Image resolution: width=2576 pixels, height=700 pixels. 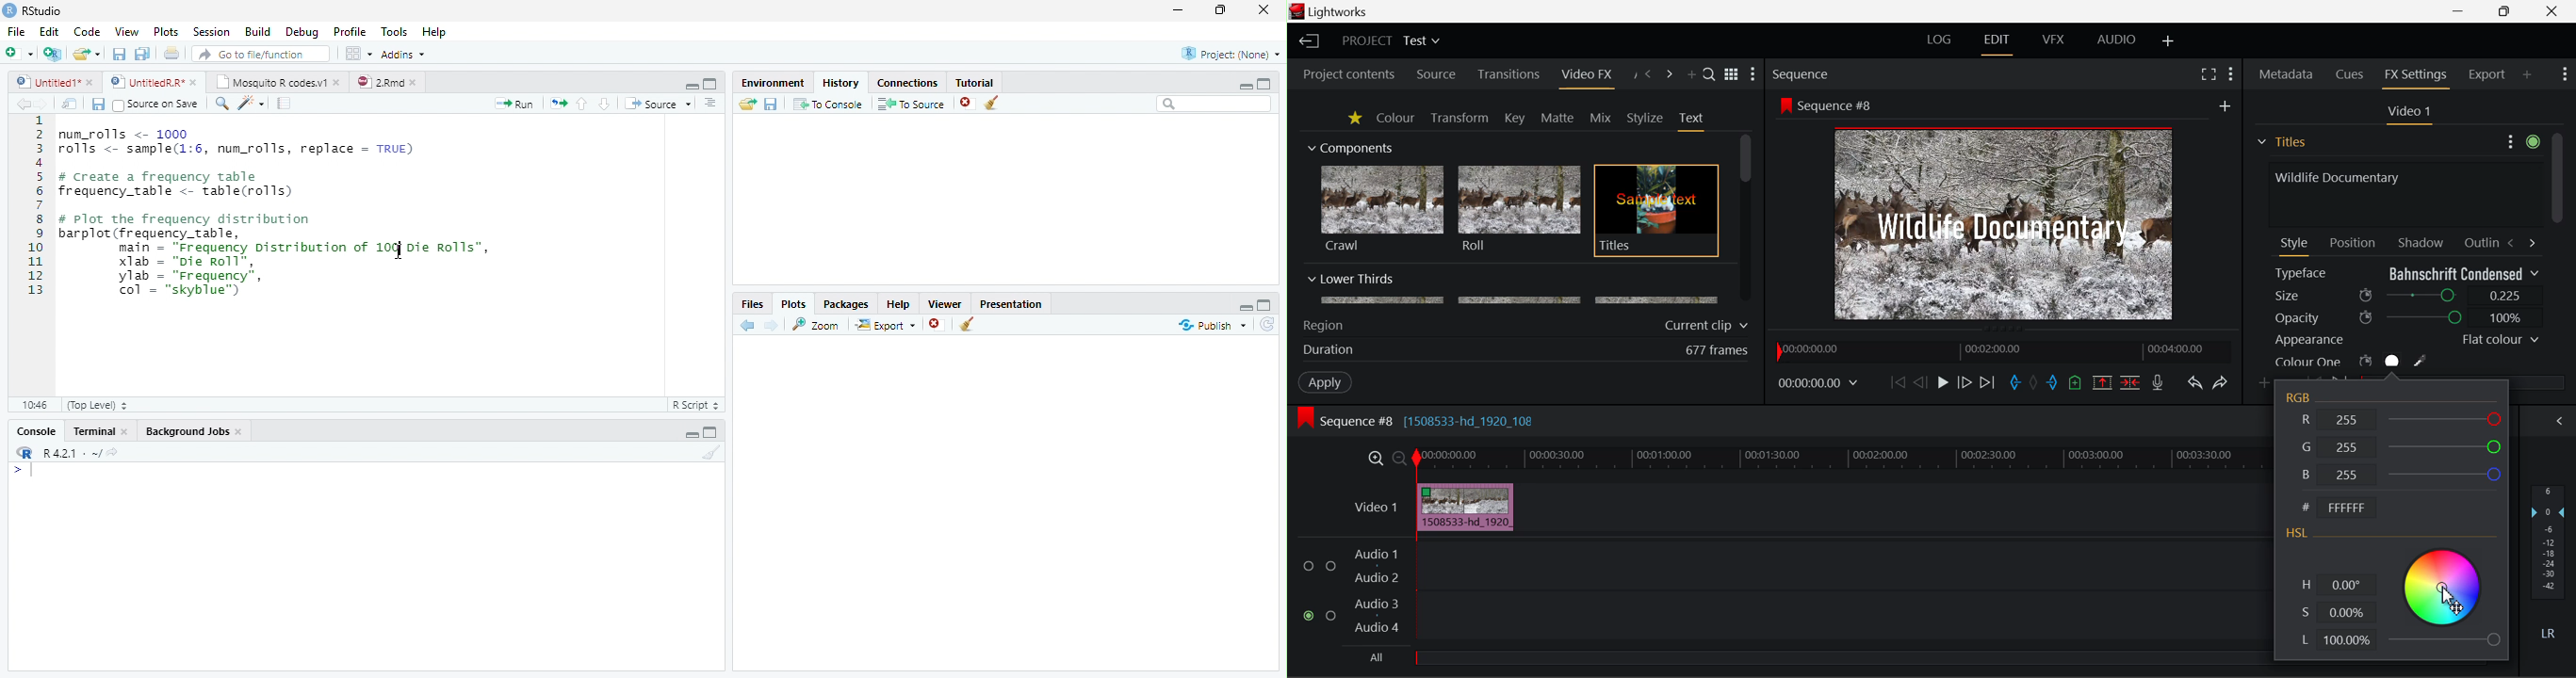 I want to click on Frame Time, so click(x=1819, y=385).